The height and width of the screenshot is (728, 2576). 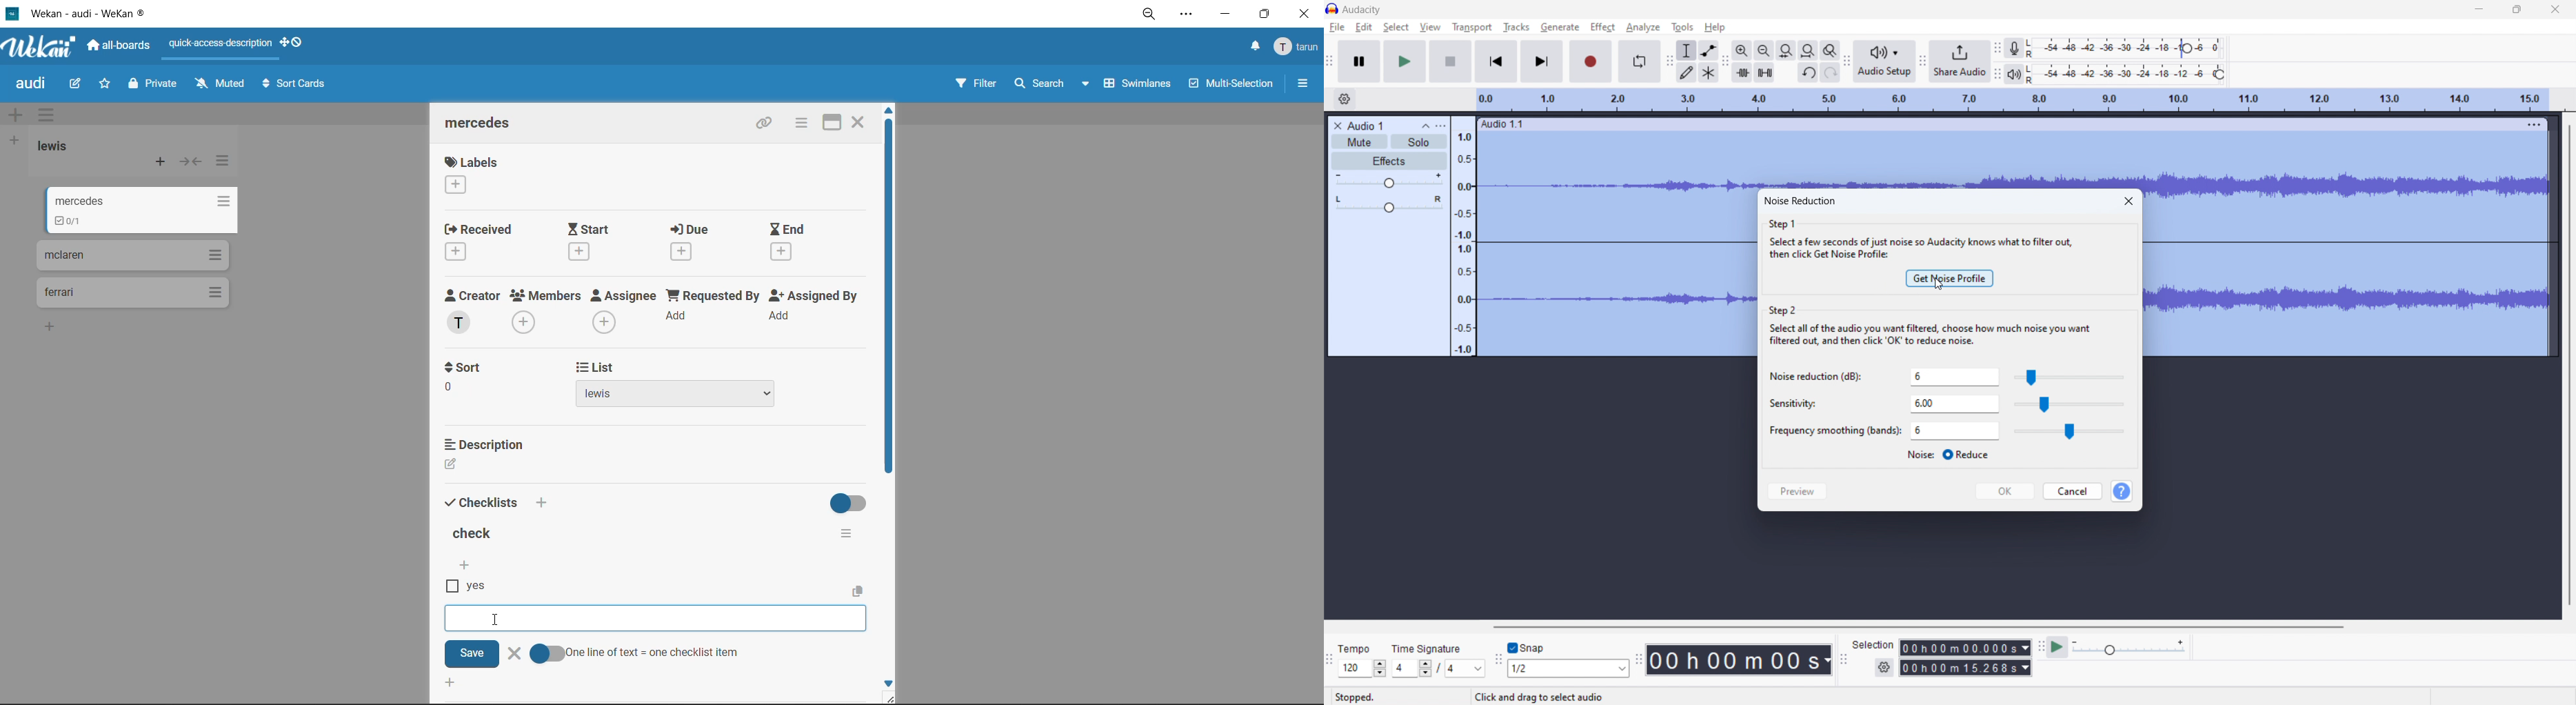 What do you see at coordinates (1603, 27) in the screenshot?
I see `effect` at bounding box center [1603, 27].